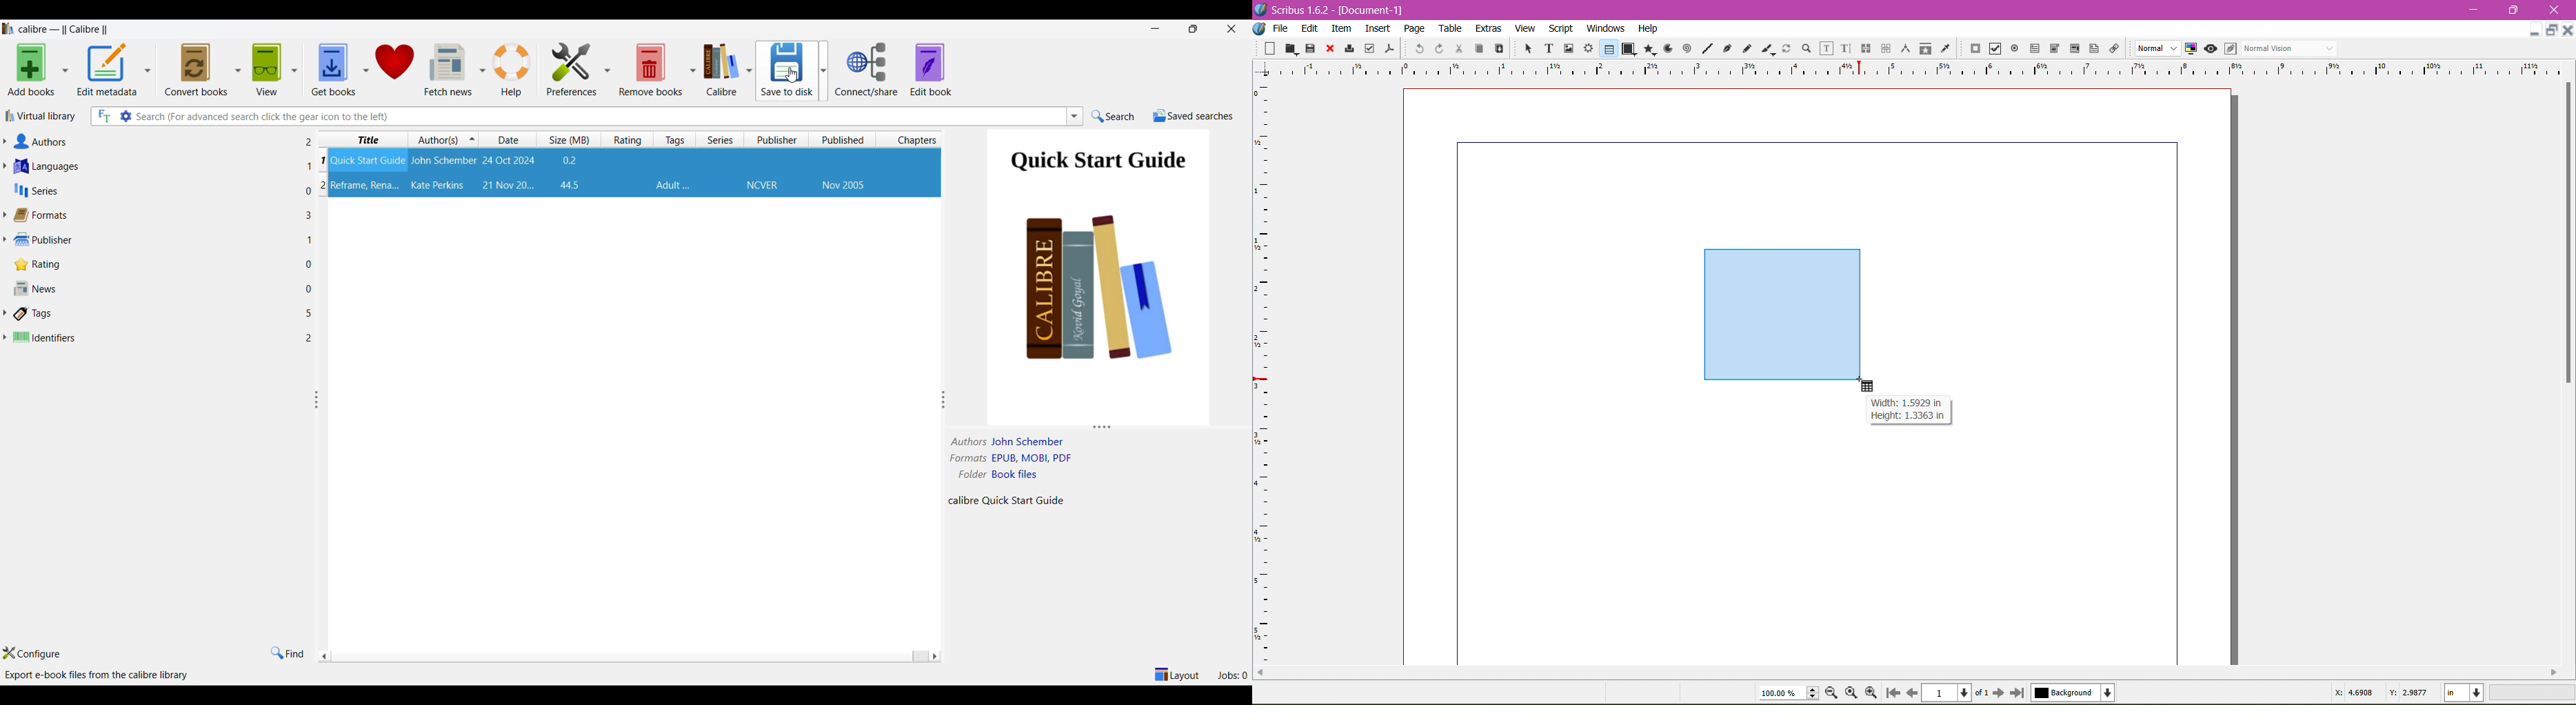  What do you see at coordinates (1292, 48) in the screenshot?
I see `Open` at bounding box center [1292, 48].